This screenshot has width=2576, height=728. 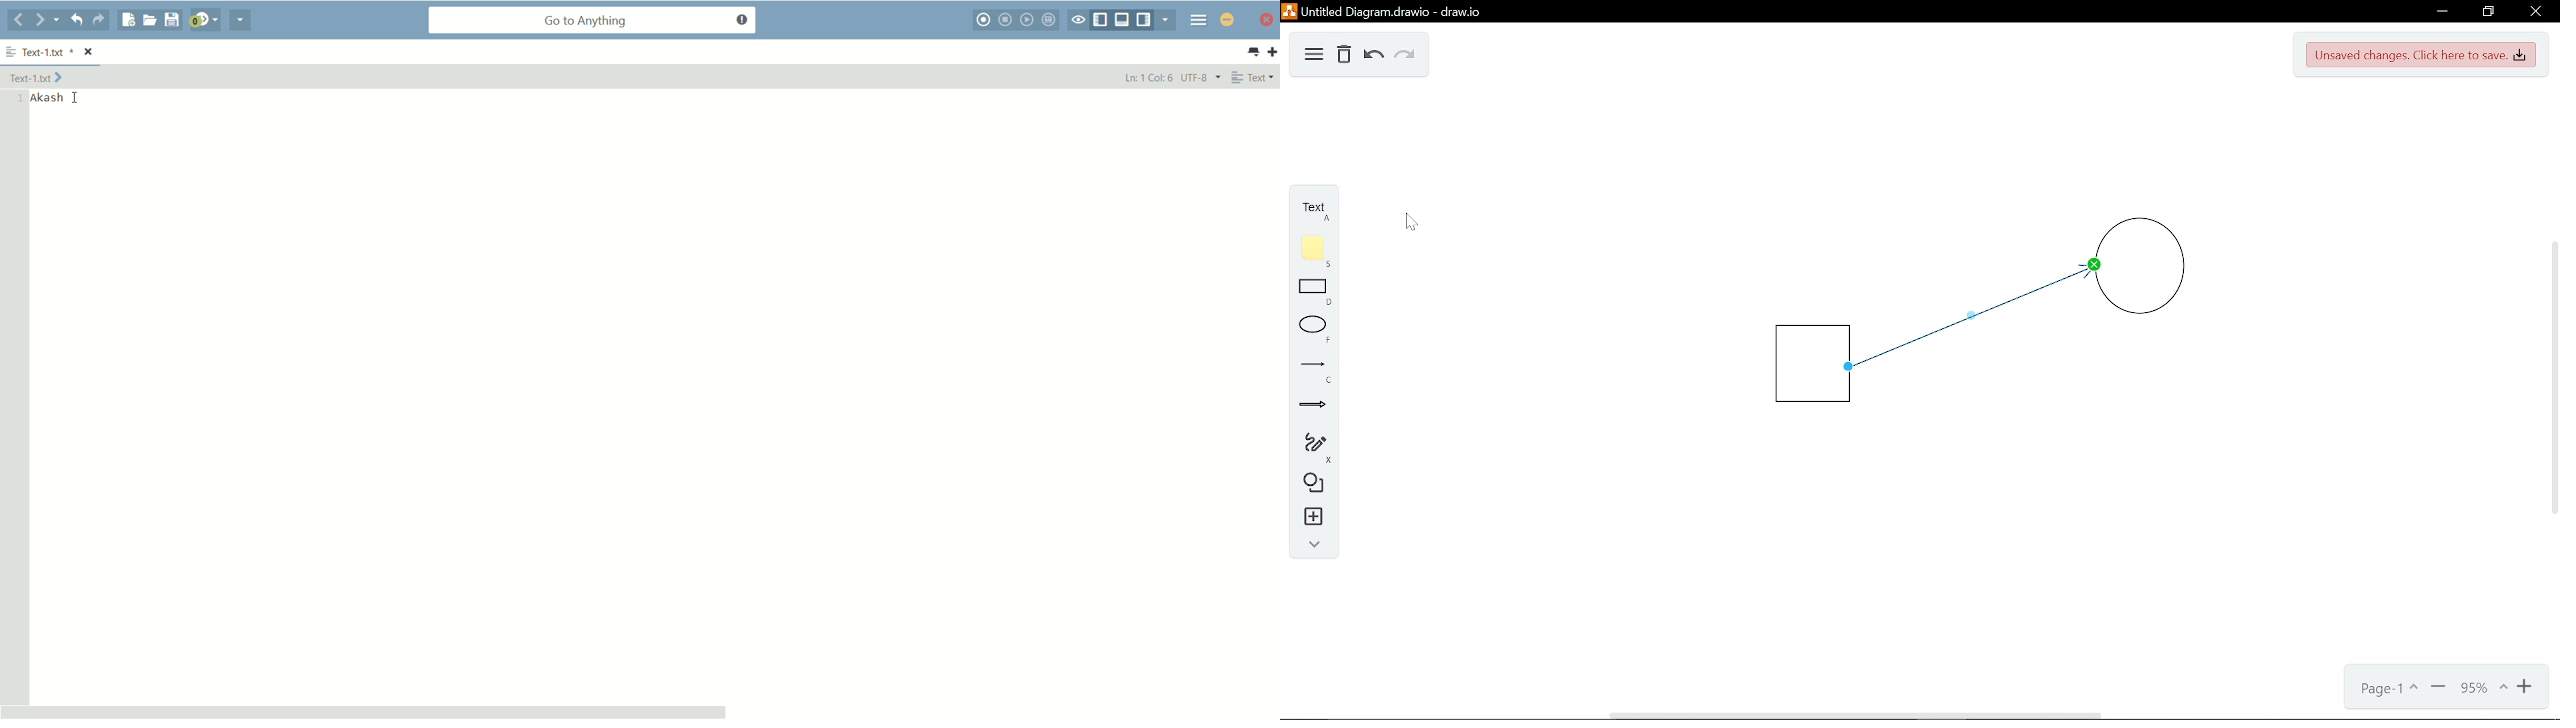 I want to click on Ellipse, so click(x=1309, y=330).